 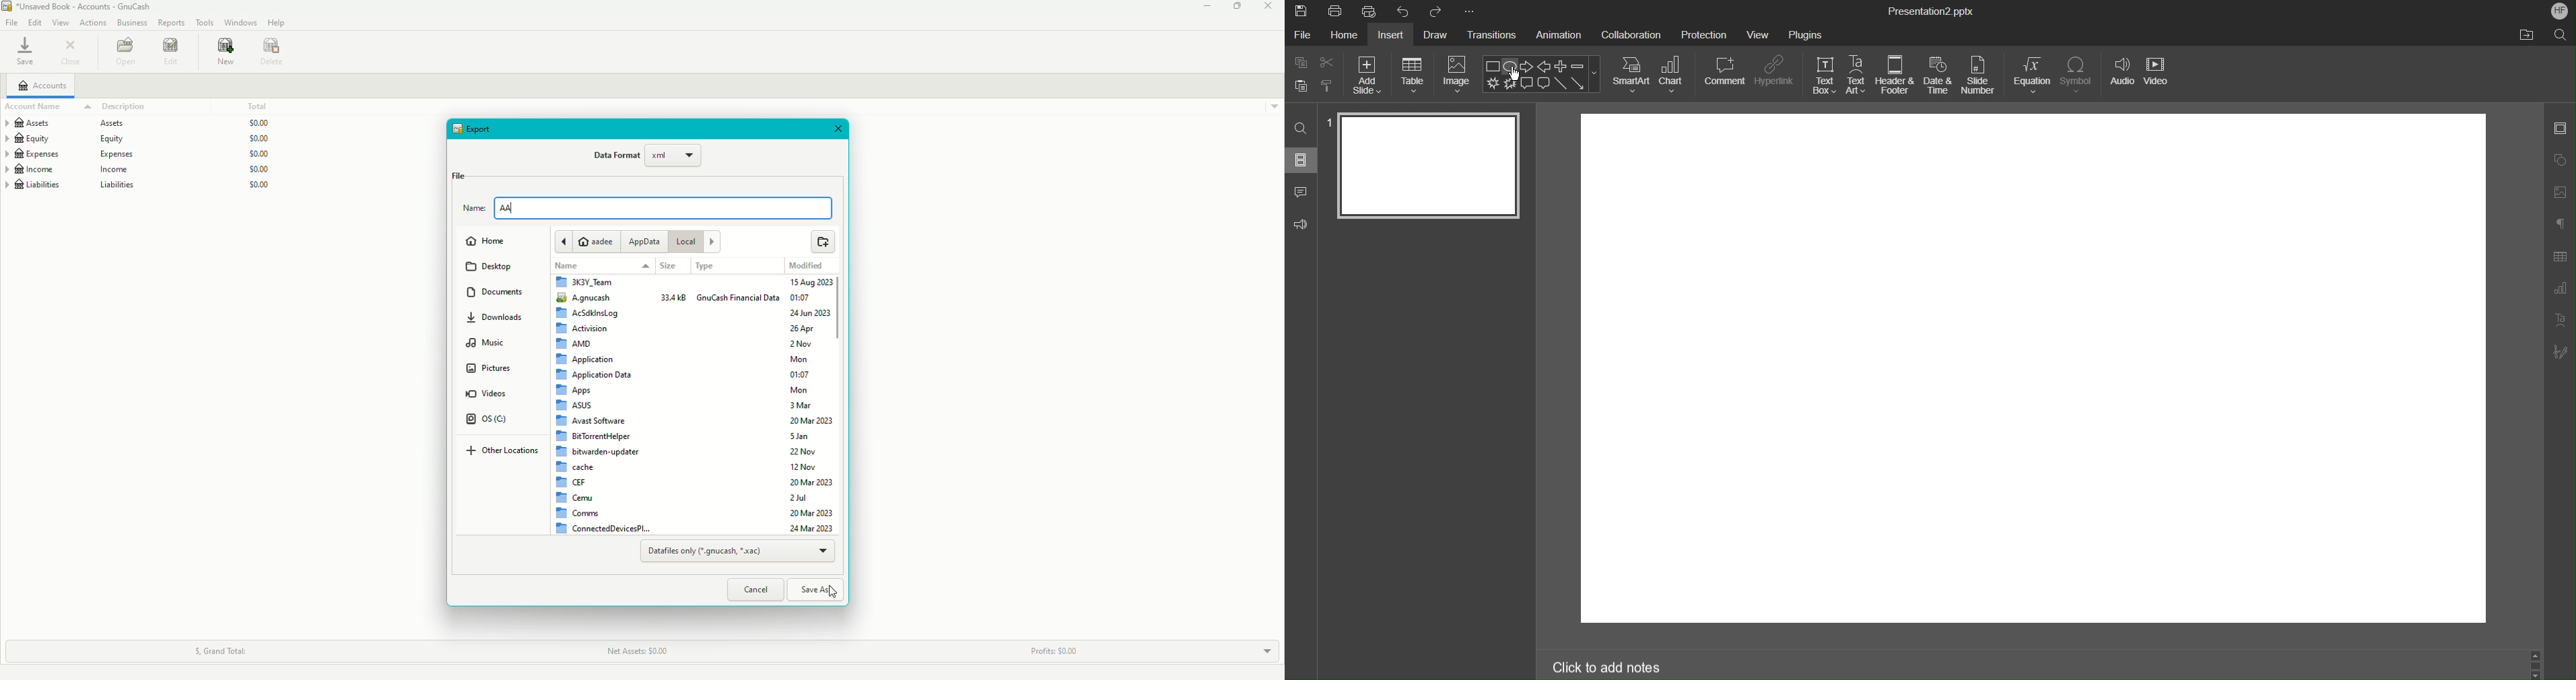 What do you see at coordinates (1367, 74) in the screenshot?
I see `Add Size` at bounding box center [1367, 74].